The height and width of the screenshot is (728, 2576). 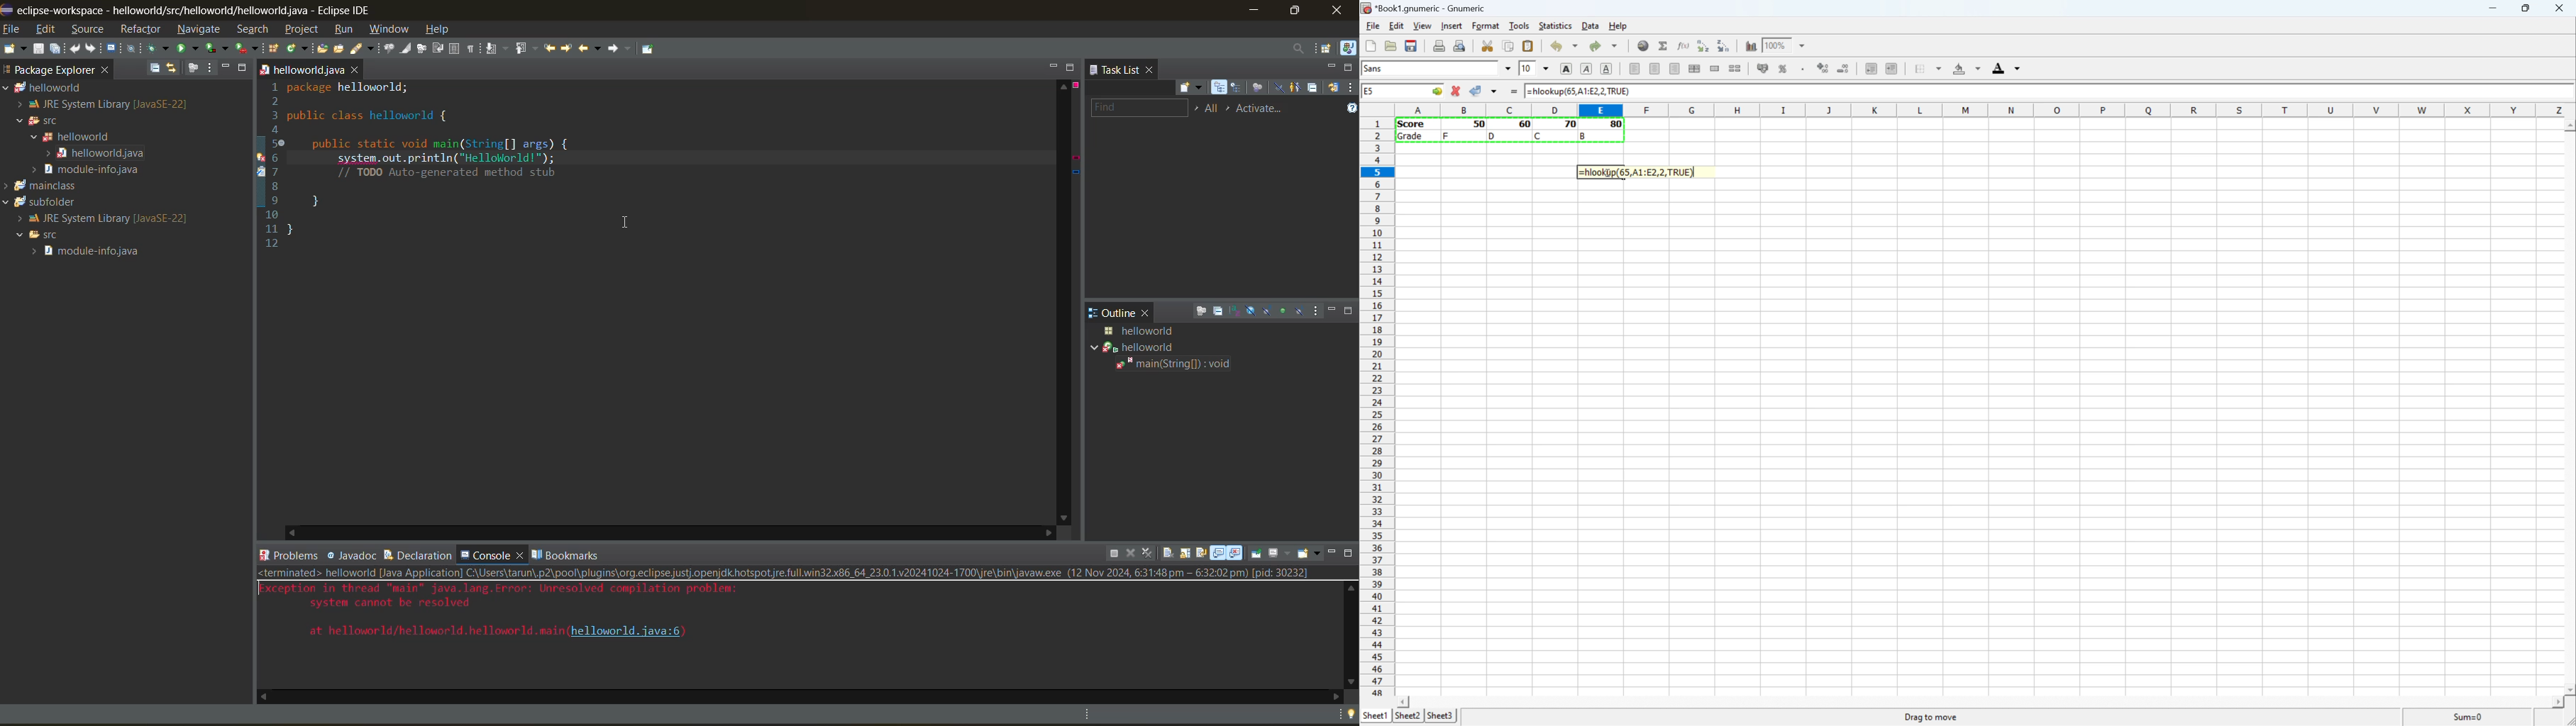 I want to click on help, so click(x=442, y=32).